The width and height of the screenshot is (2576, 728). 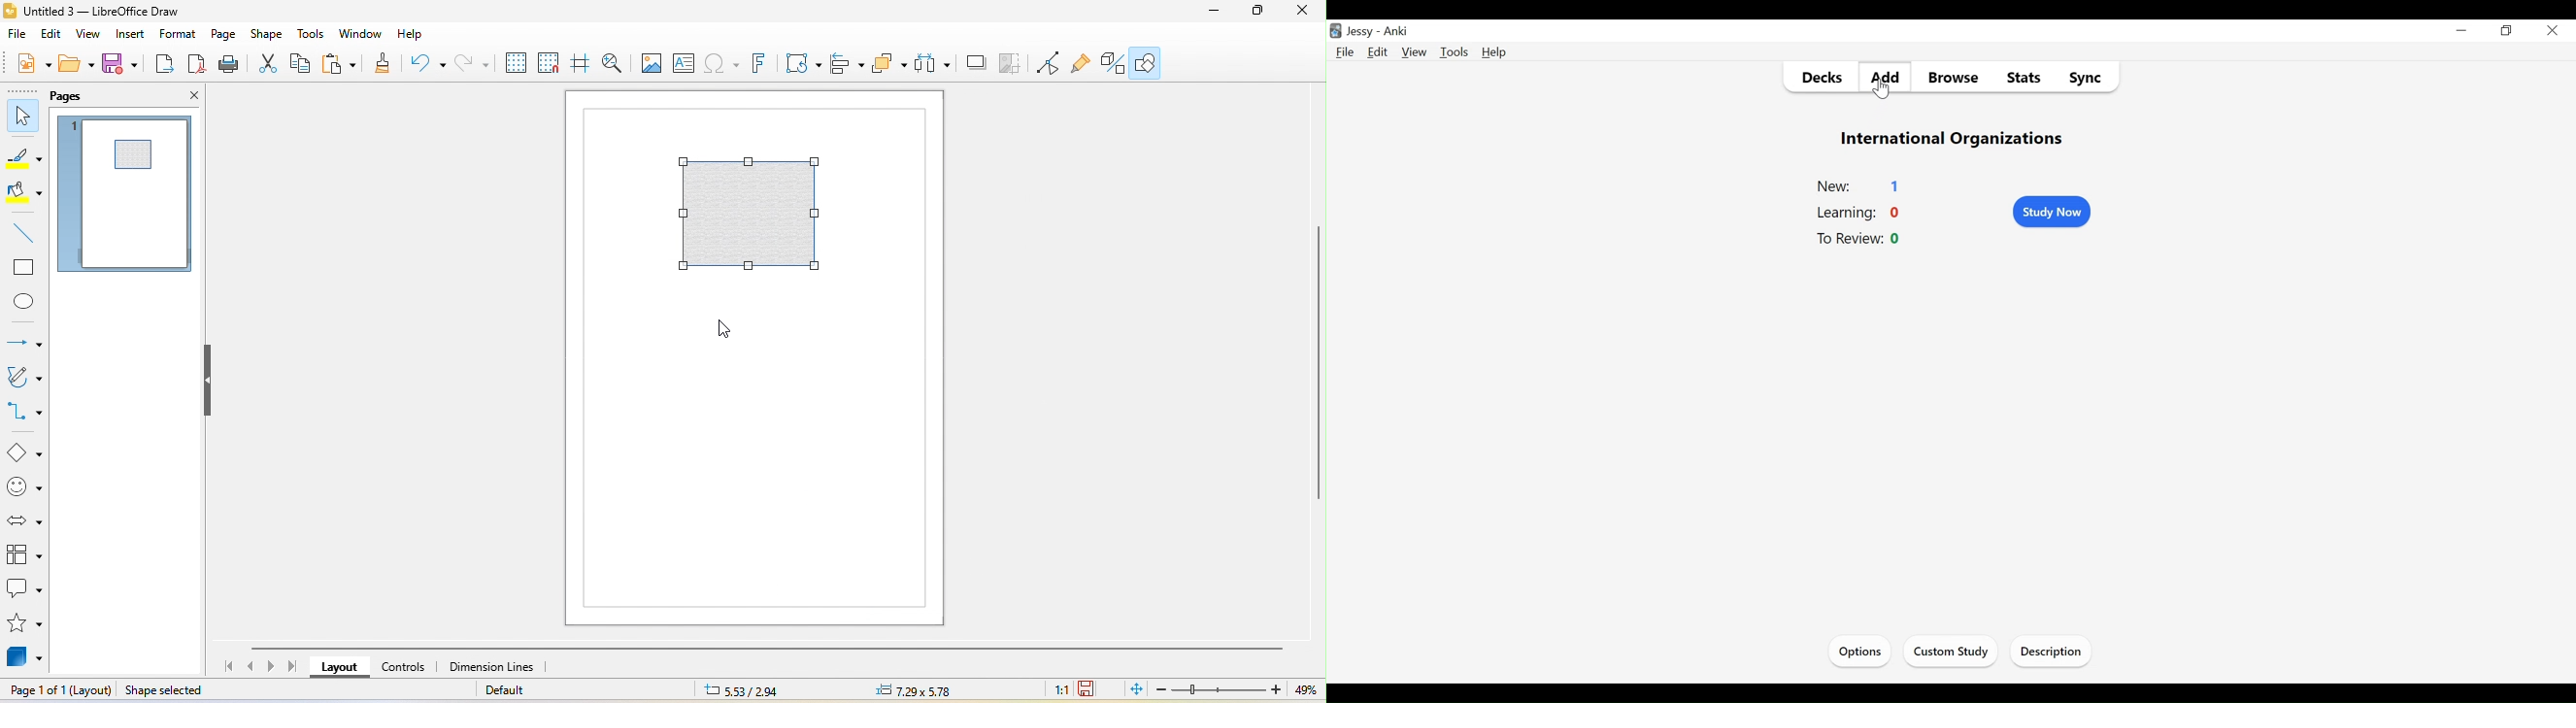 I want to click on Anki Desktop icon, so click(x=1335, y=32).